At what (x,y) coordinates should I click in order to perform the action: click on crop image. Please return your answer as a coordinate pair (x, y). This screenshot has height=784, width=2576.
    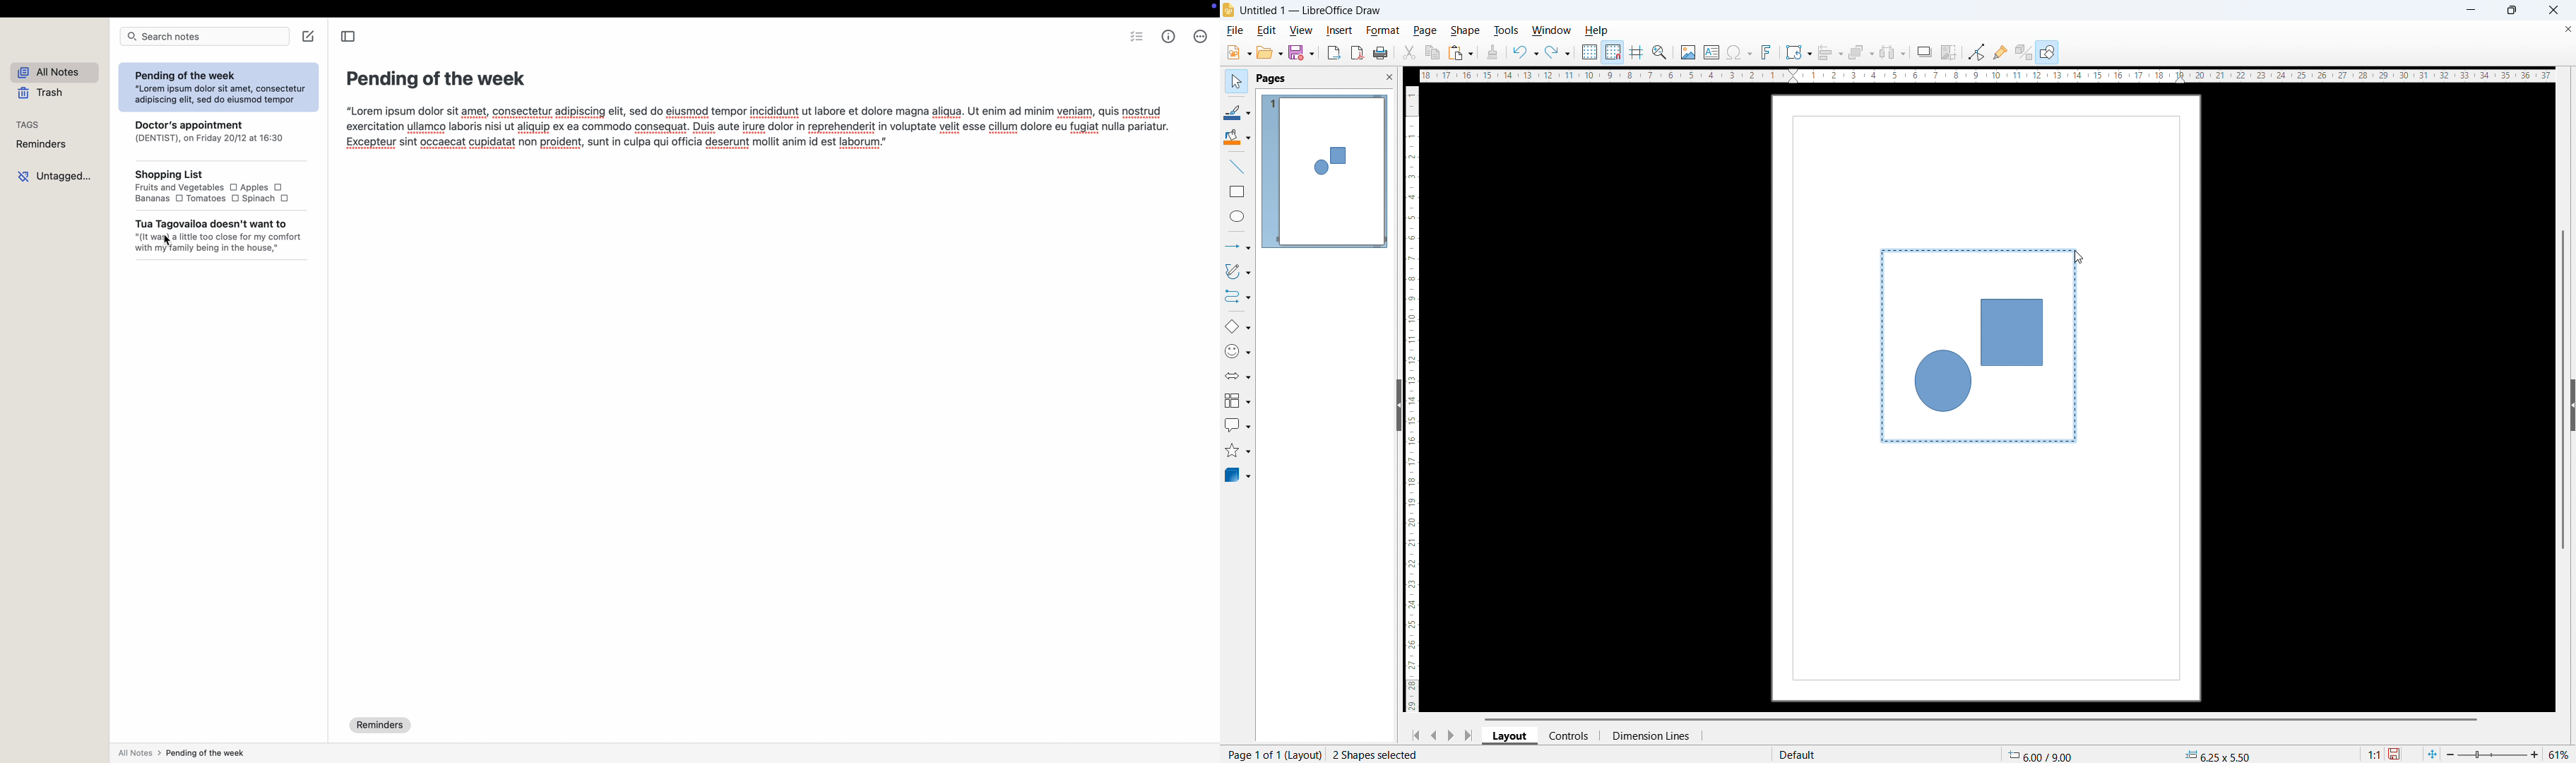
    Looking at the image, I should click on (1950, 52).